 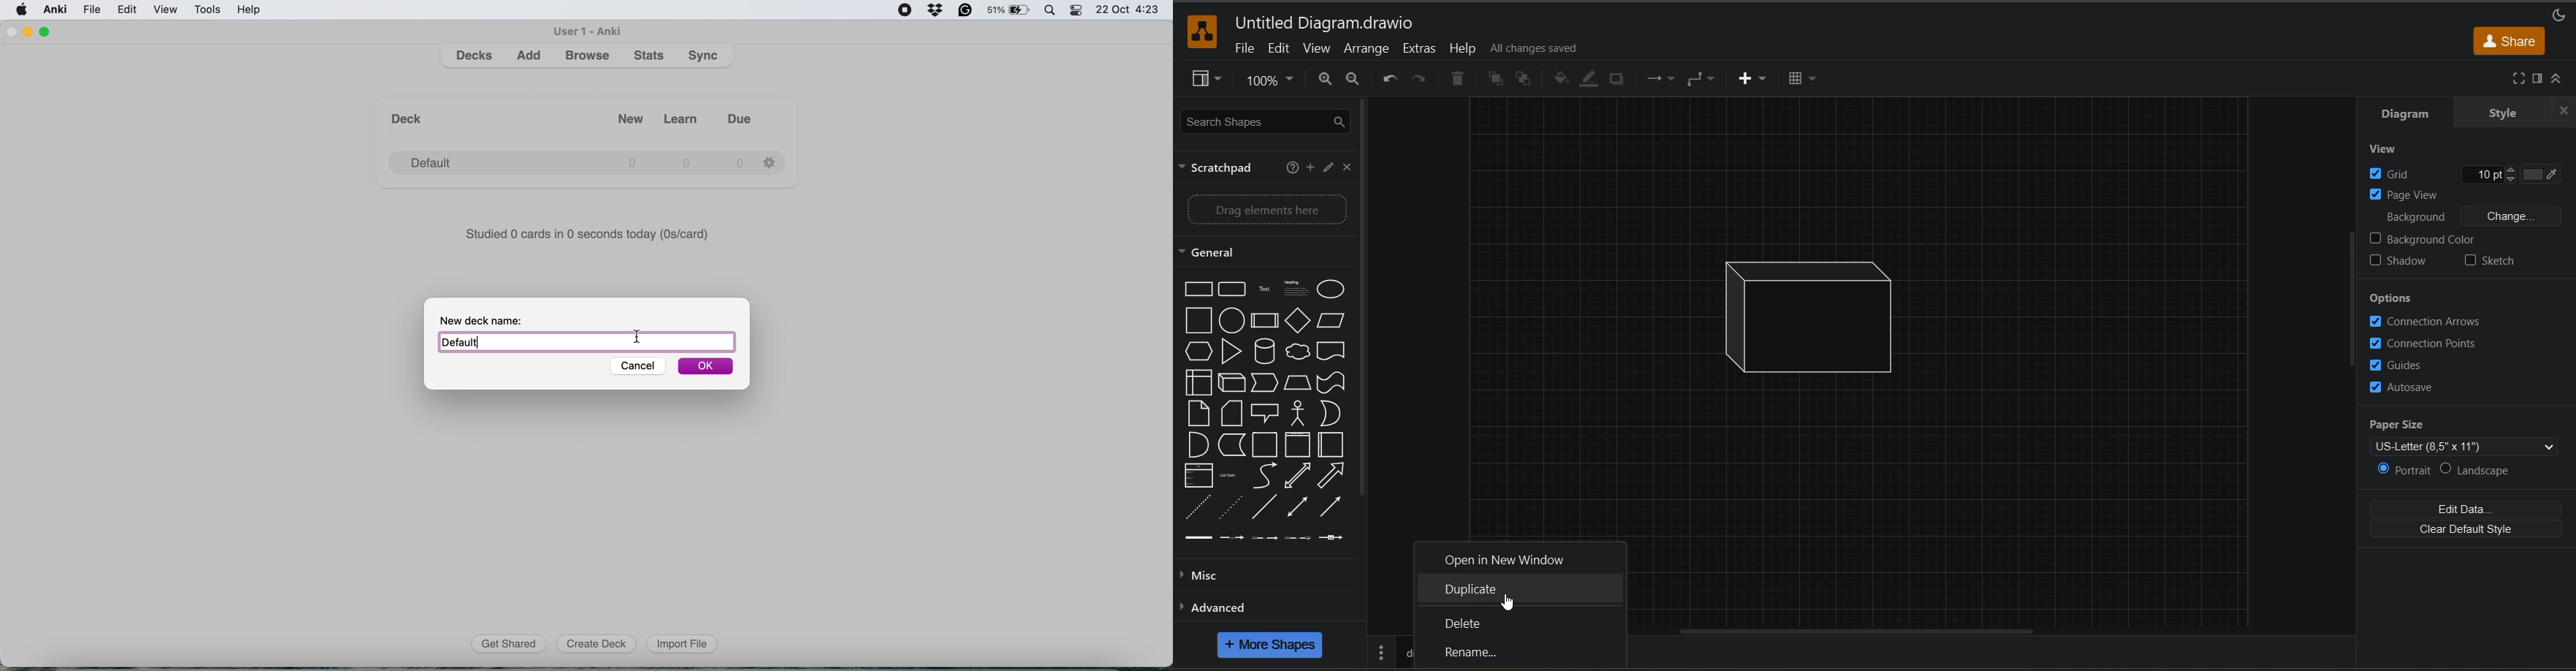 What do you see at coordinates (589, 30) in the screenshot?
I see `user 1 - Anki` at bounding box center [589, 30].